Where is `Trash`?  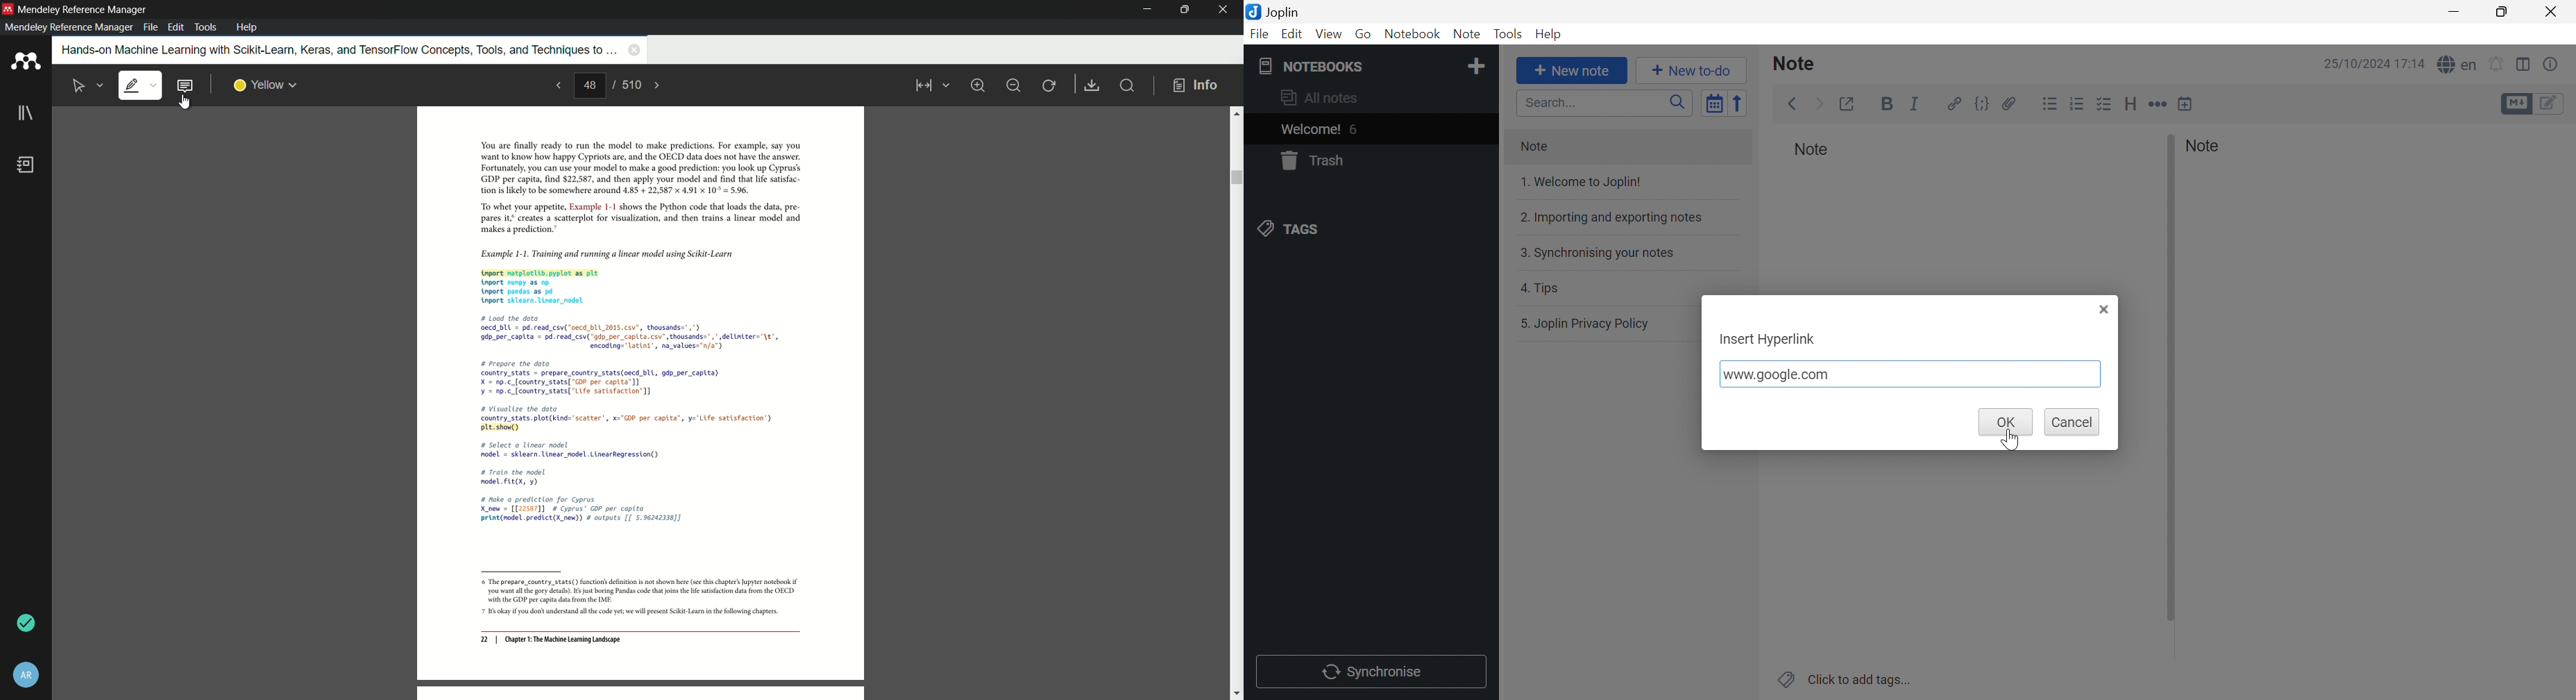
Trash is located at coordinates (1368, 160).